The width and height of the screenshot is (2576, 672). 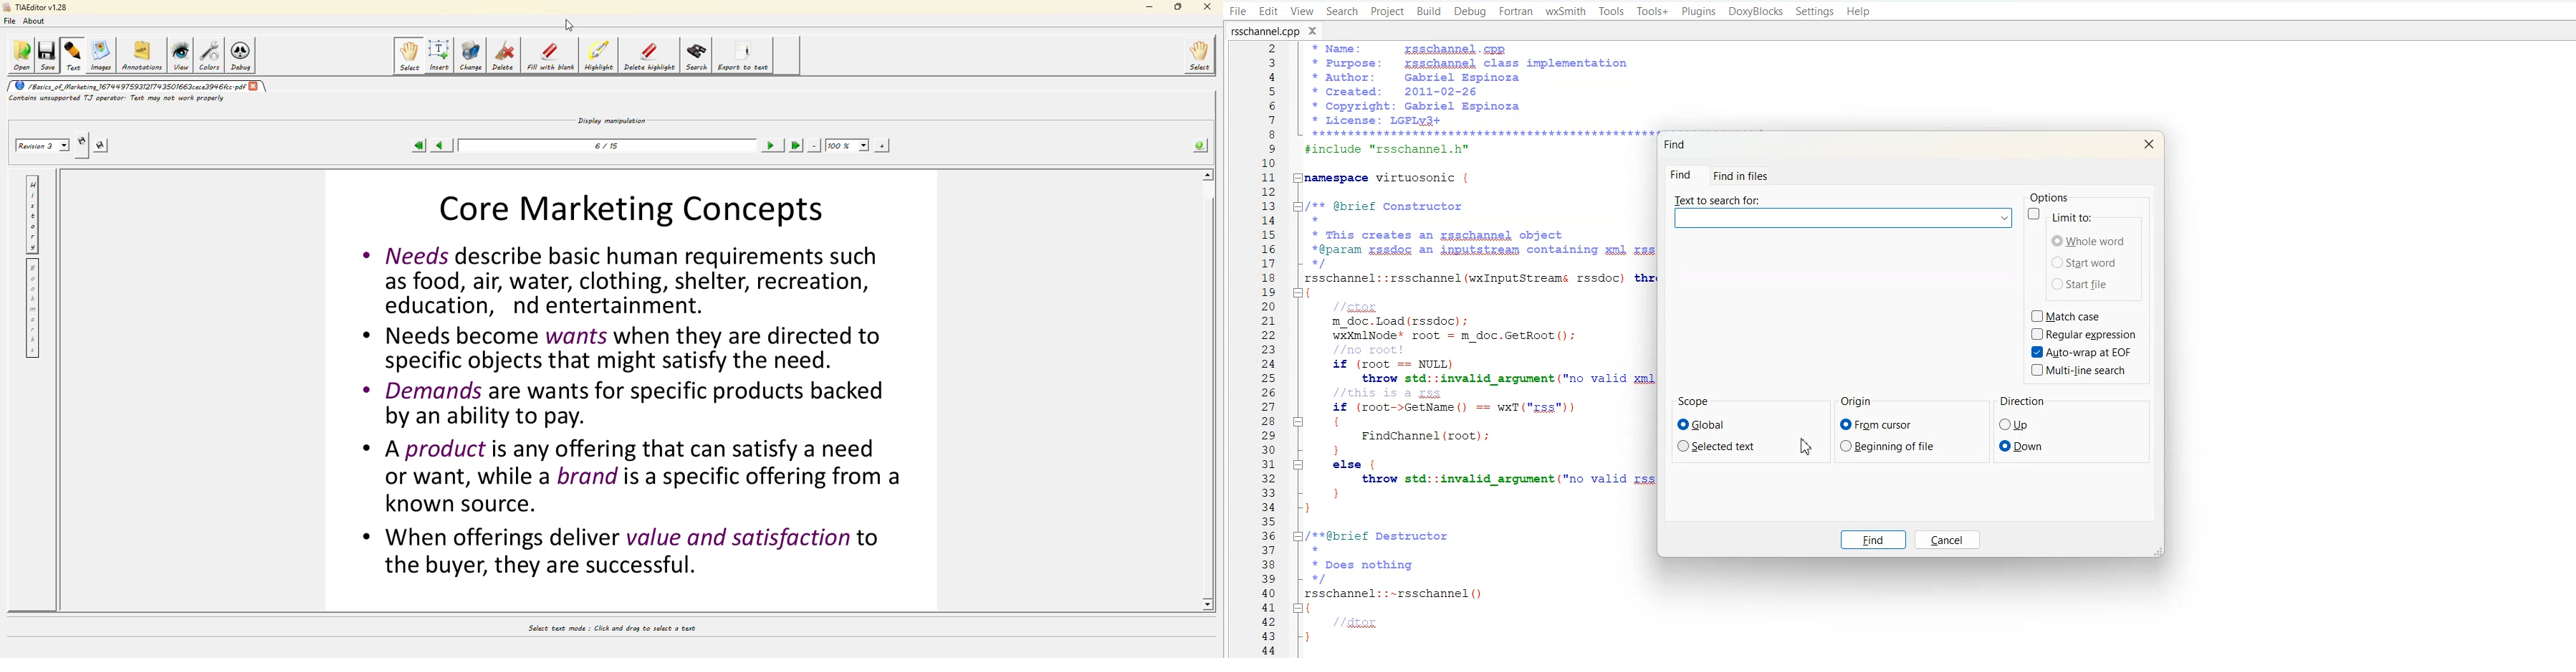 What do you see at coordinates (1756, 11) in the screenshot?
I see `DoxyBlocks` at bounding box center [1756, 11].